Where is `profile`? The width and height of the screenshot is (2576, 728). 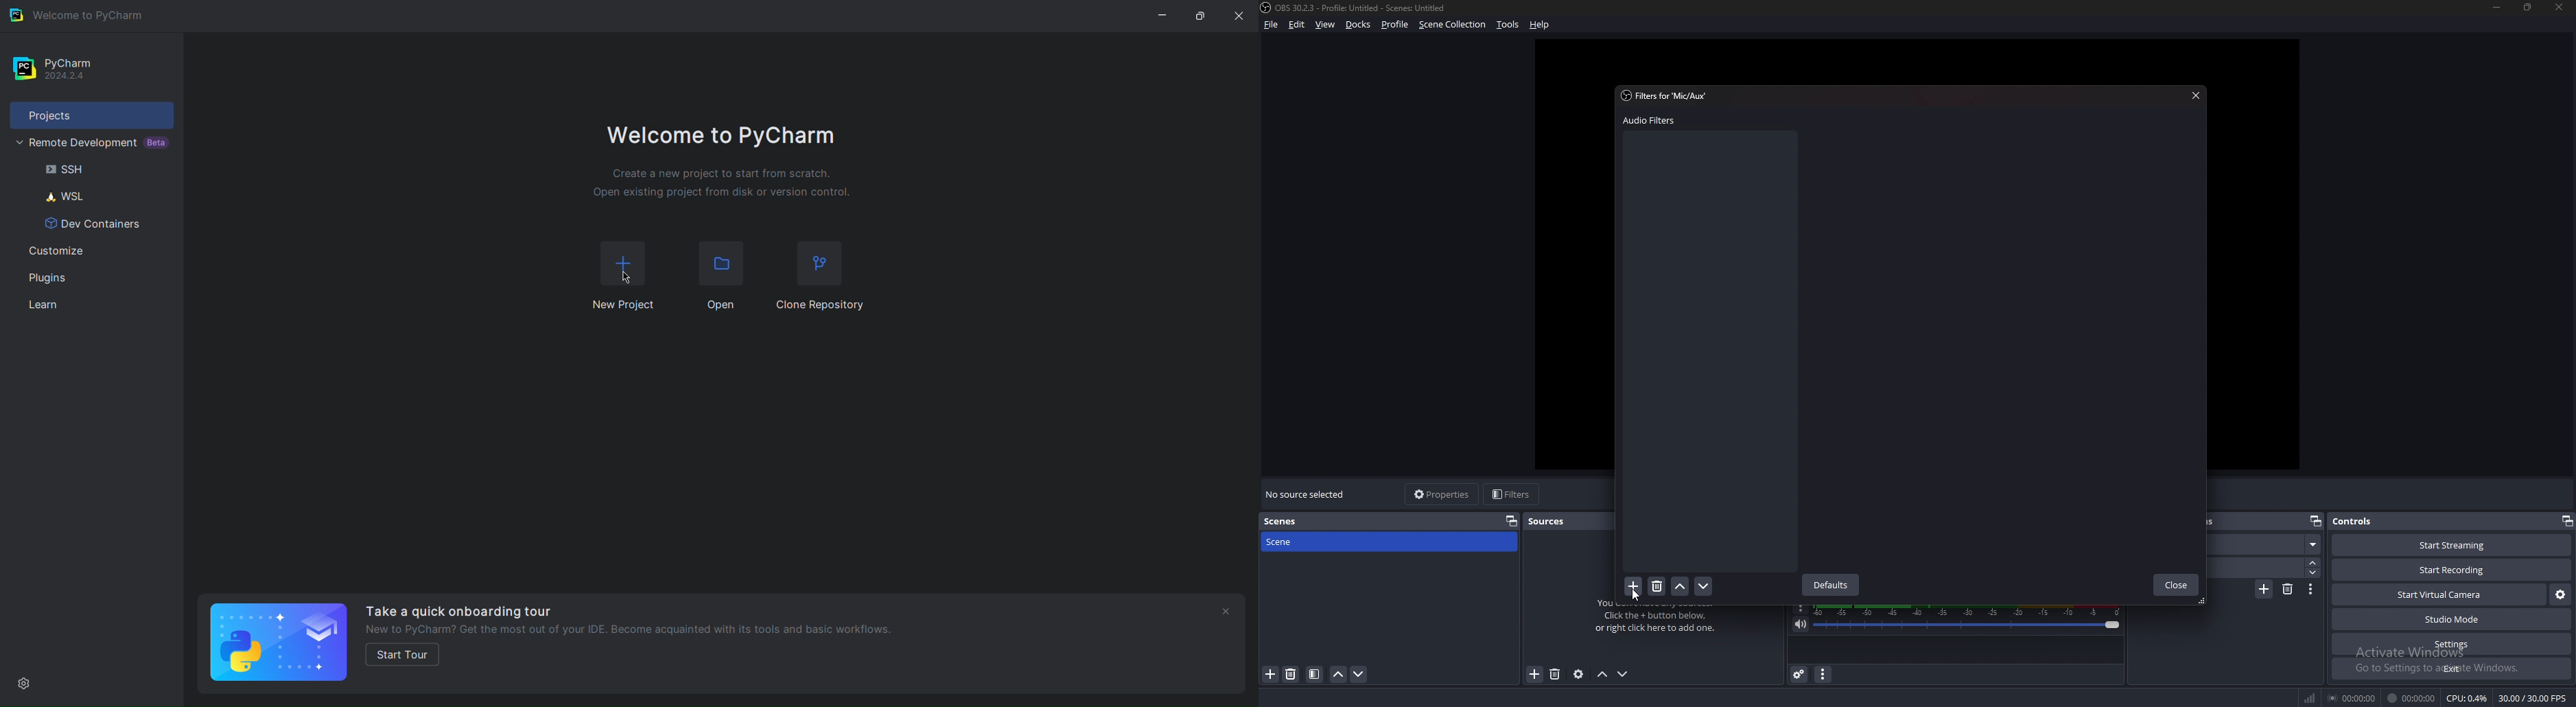
profile is located at coordinates (1395, 25).